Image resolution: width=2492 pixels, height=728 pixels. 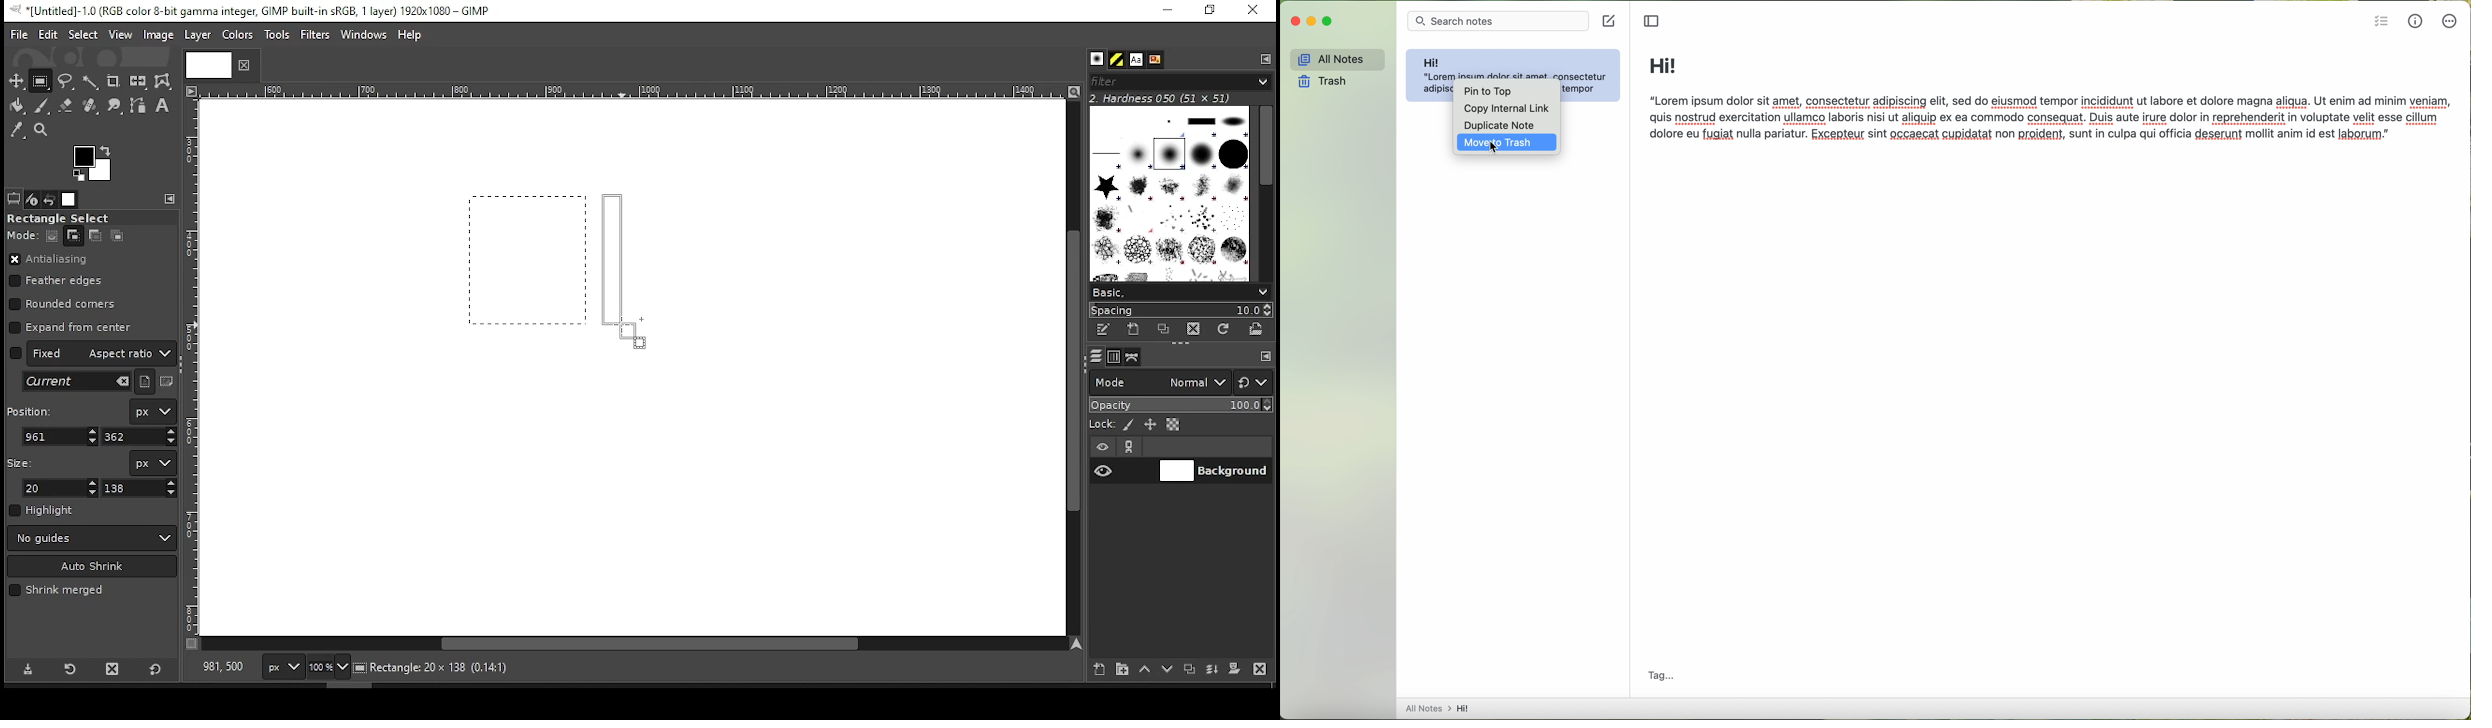 I want to click on zoom level, so click(x=328, y=669).